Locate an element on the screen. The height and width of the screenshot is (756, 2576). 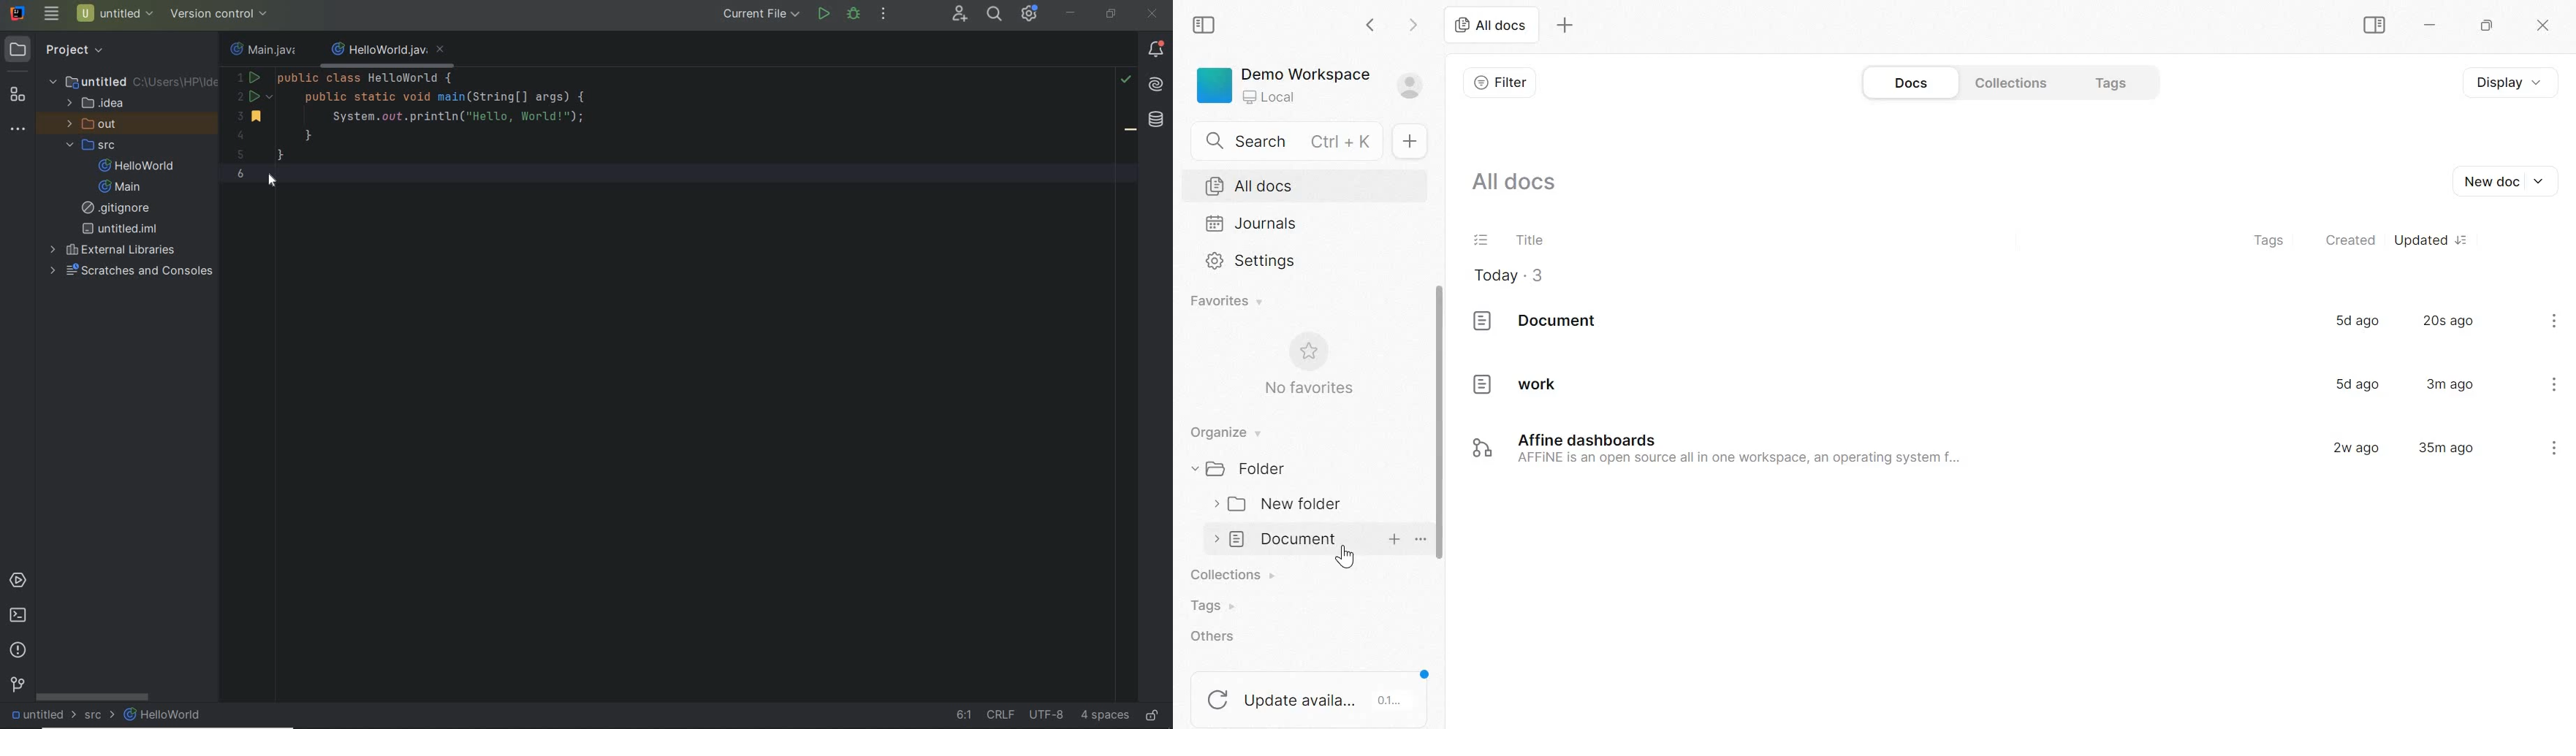
5d ago is located at coordinates (2354, 383).